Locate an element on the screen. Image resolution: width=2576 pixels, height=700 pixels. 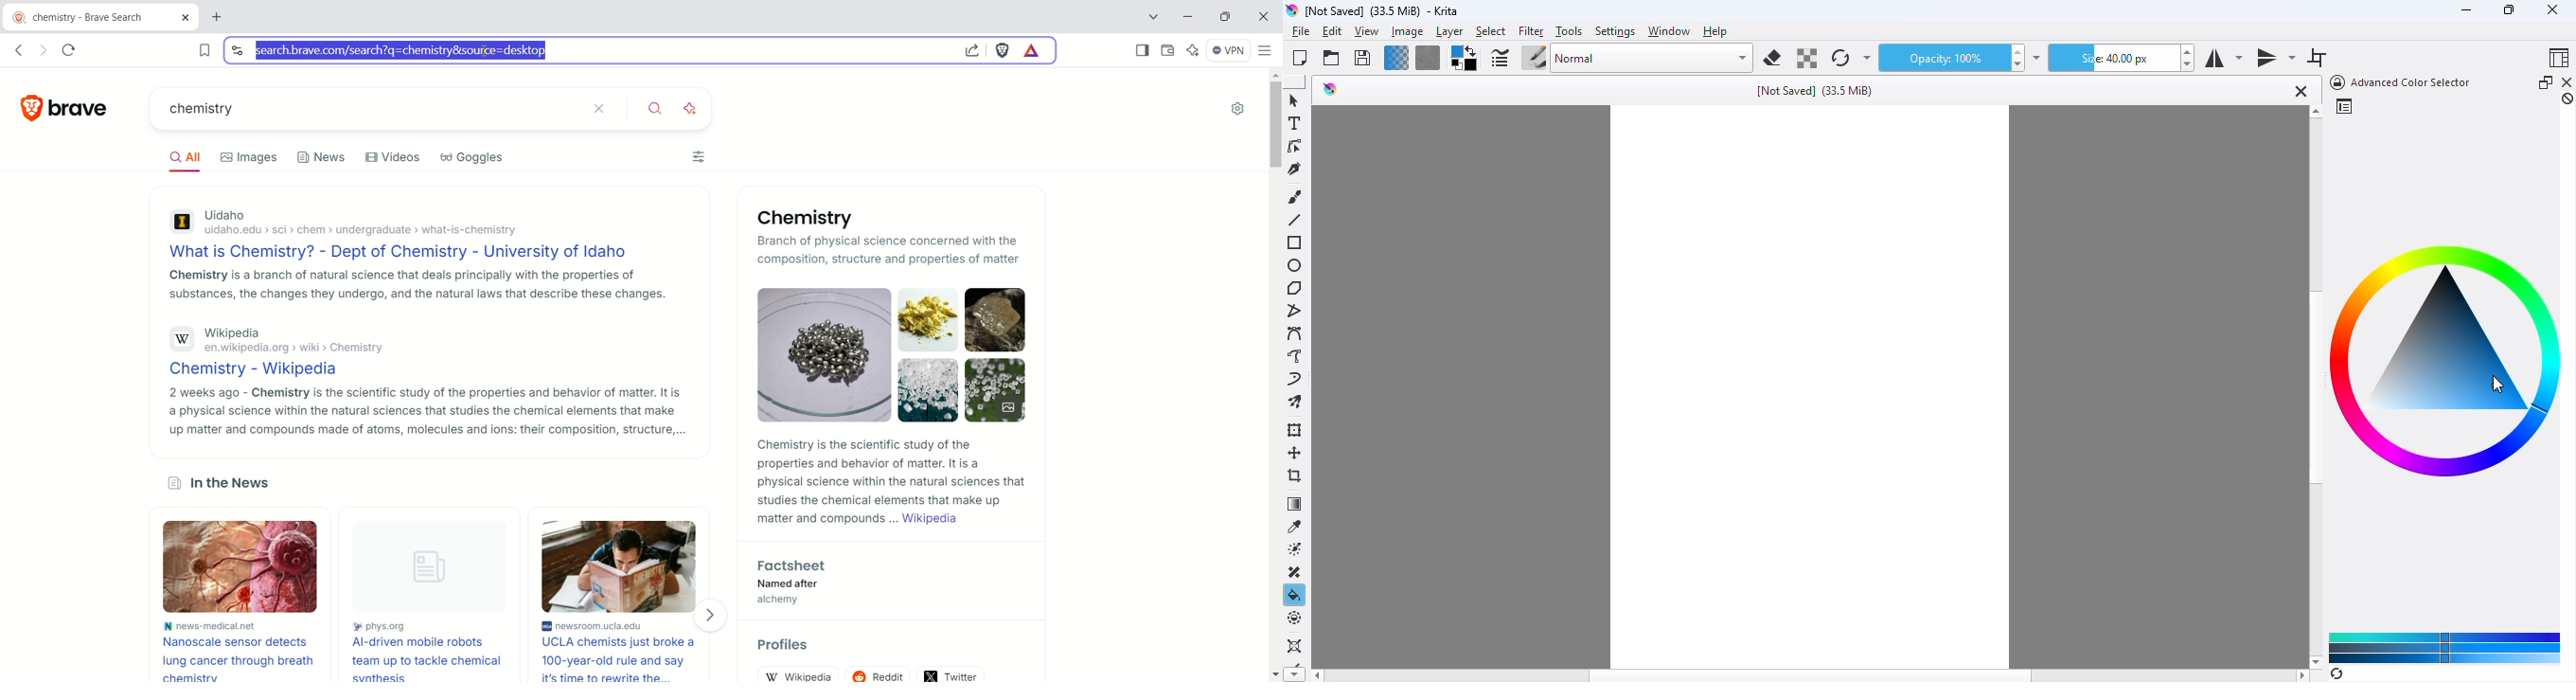
reload original preset is located at coordinates (1841, 58).